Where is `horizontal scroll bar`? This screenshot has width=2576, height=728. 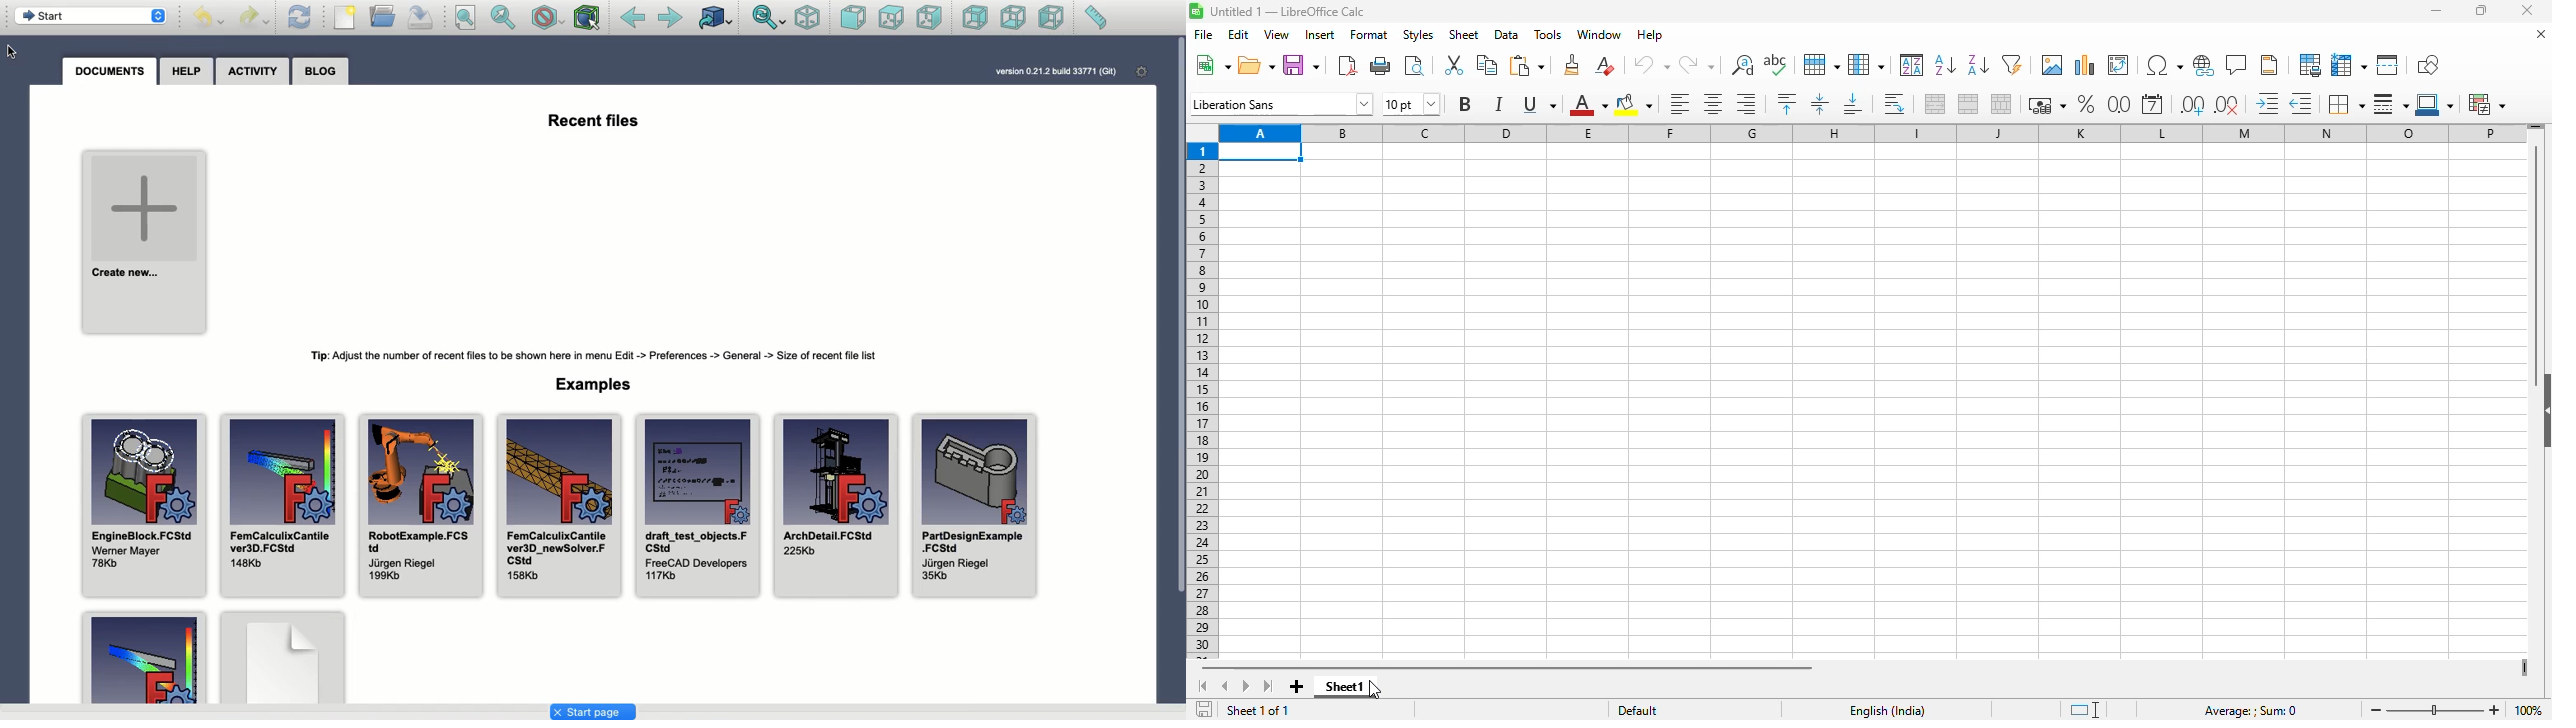
horizontal scroll bar is located at coordinates (1510, 669).